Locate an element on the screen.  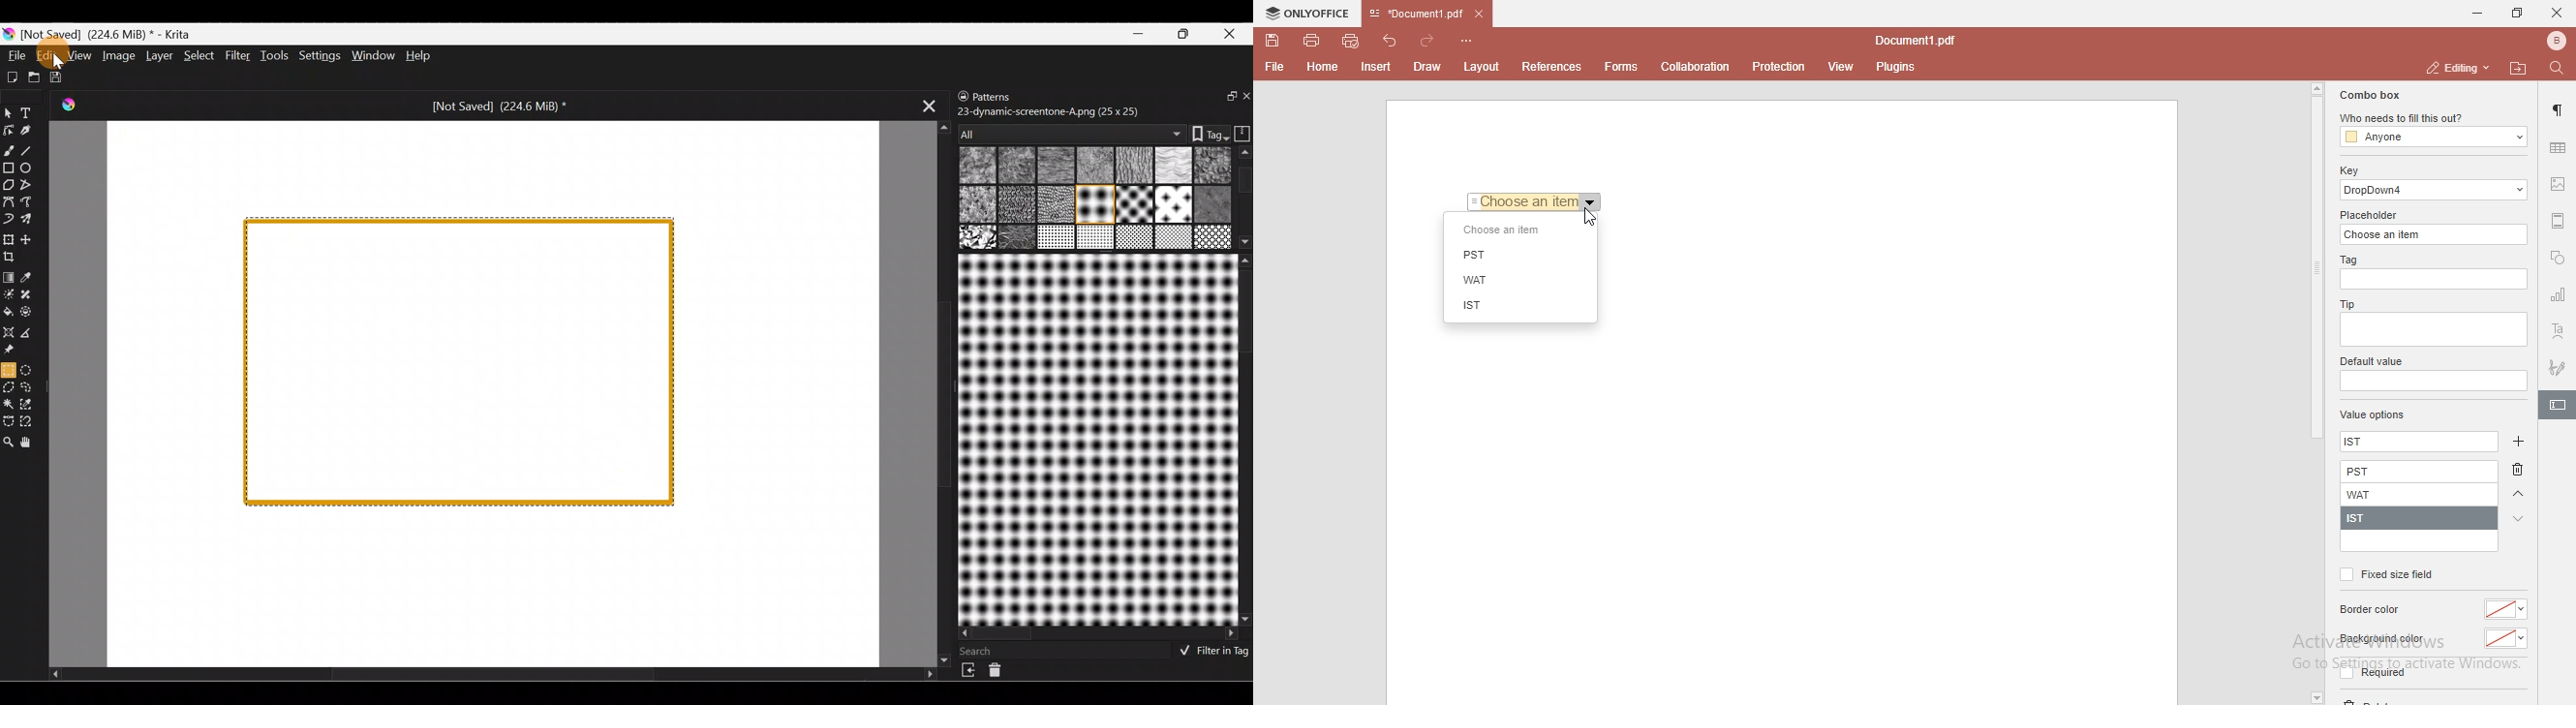
Move a layer is located at coordinates (32, 238).